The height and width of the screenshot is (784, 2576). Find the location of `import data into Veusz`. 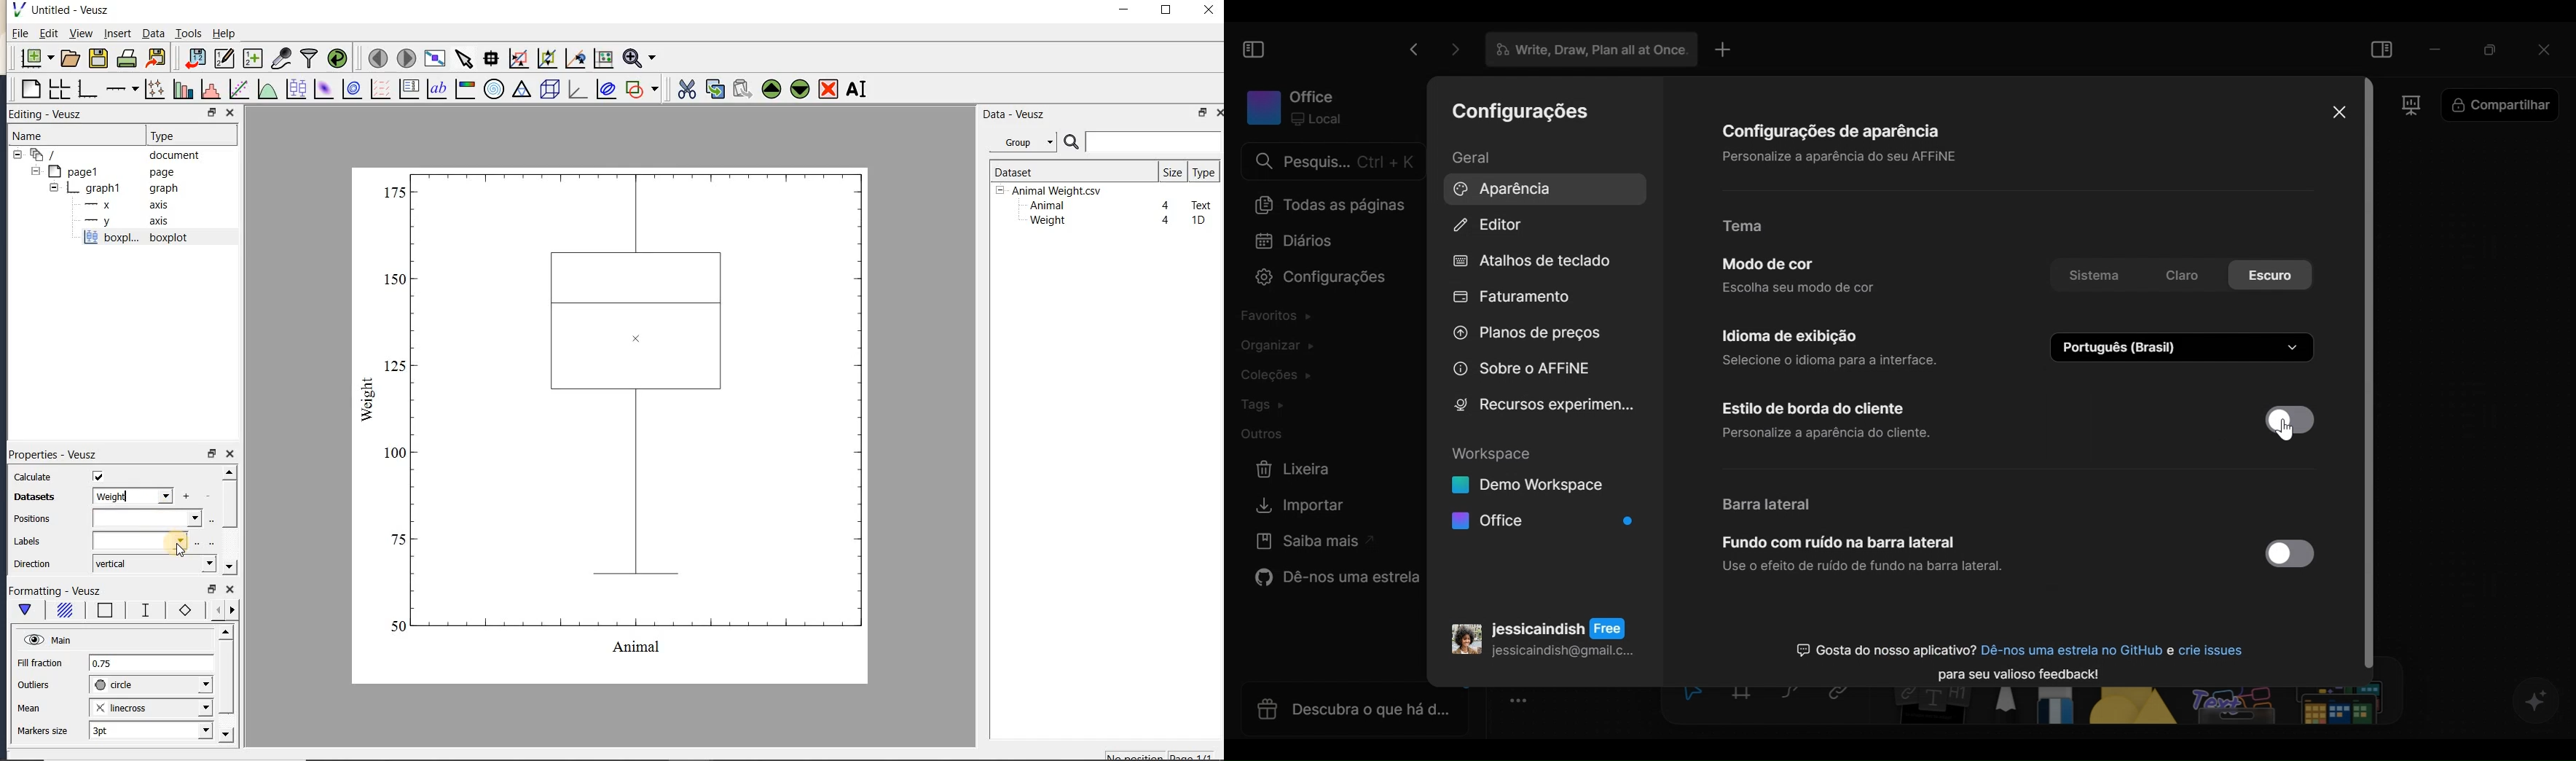

import data into Veusz is located at coordinates (195, 59).